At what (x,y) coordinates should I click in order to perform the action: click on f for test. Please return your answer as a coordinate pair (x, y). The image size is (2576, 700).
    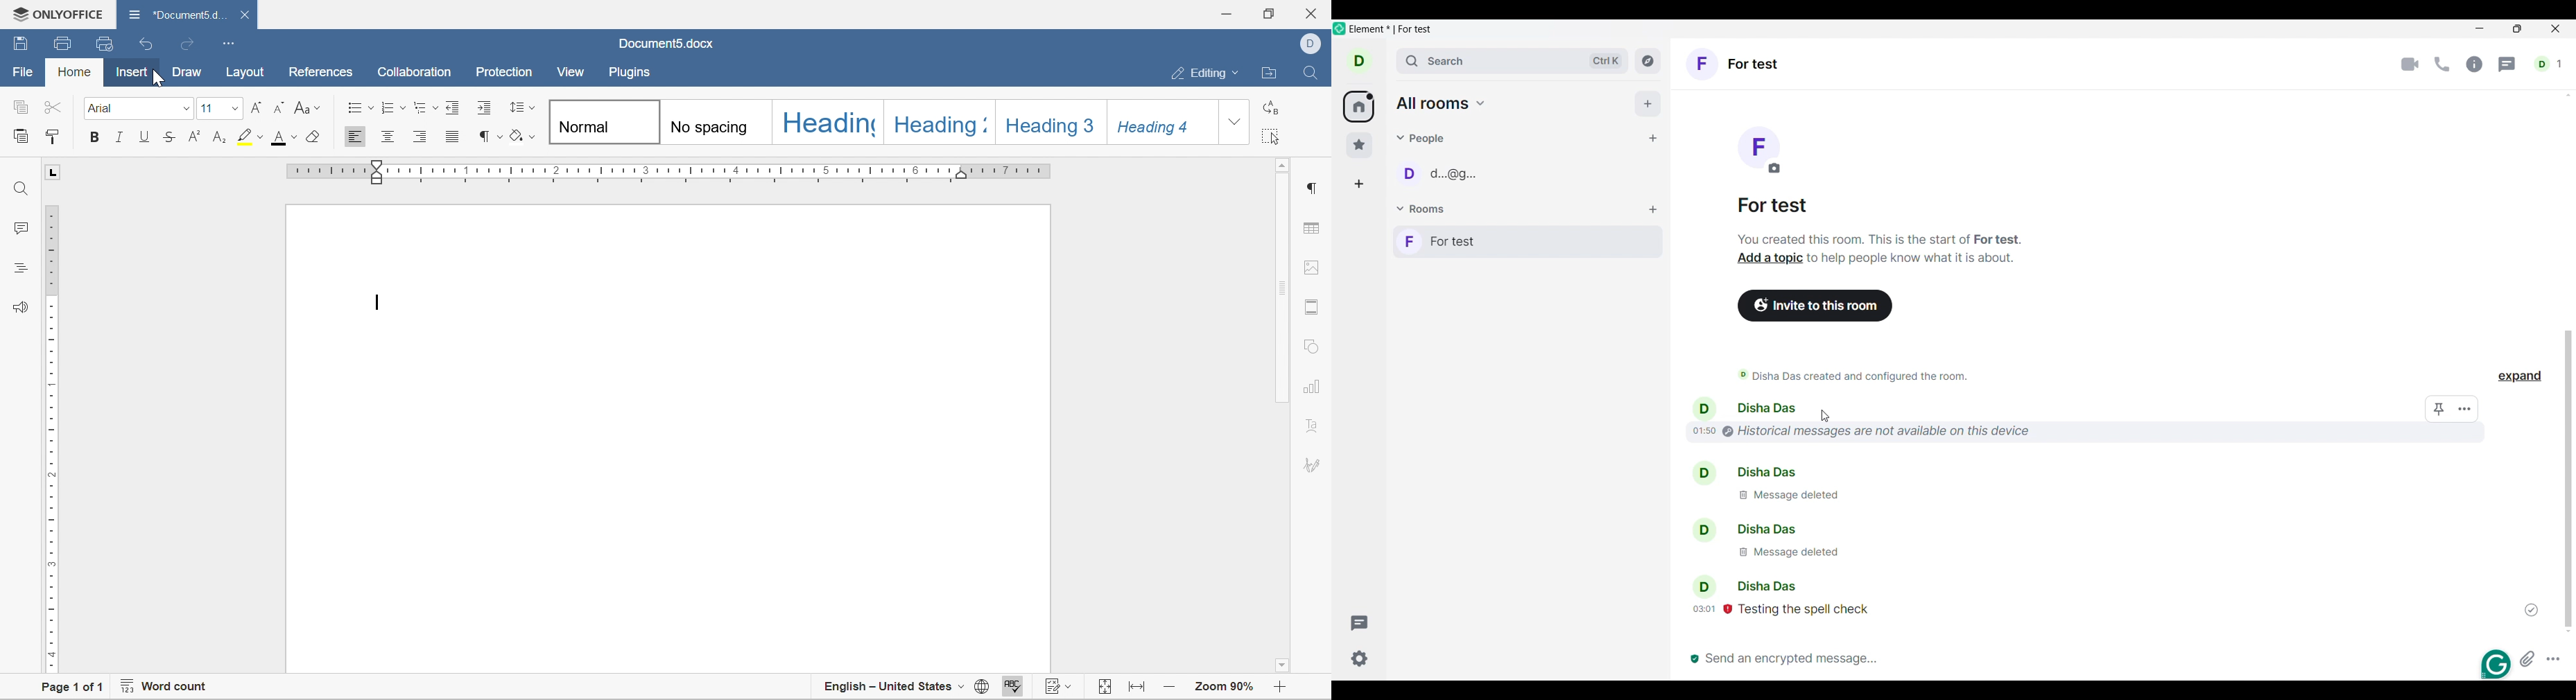
    Looking at the image, I should click on (1734, 65).